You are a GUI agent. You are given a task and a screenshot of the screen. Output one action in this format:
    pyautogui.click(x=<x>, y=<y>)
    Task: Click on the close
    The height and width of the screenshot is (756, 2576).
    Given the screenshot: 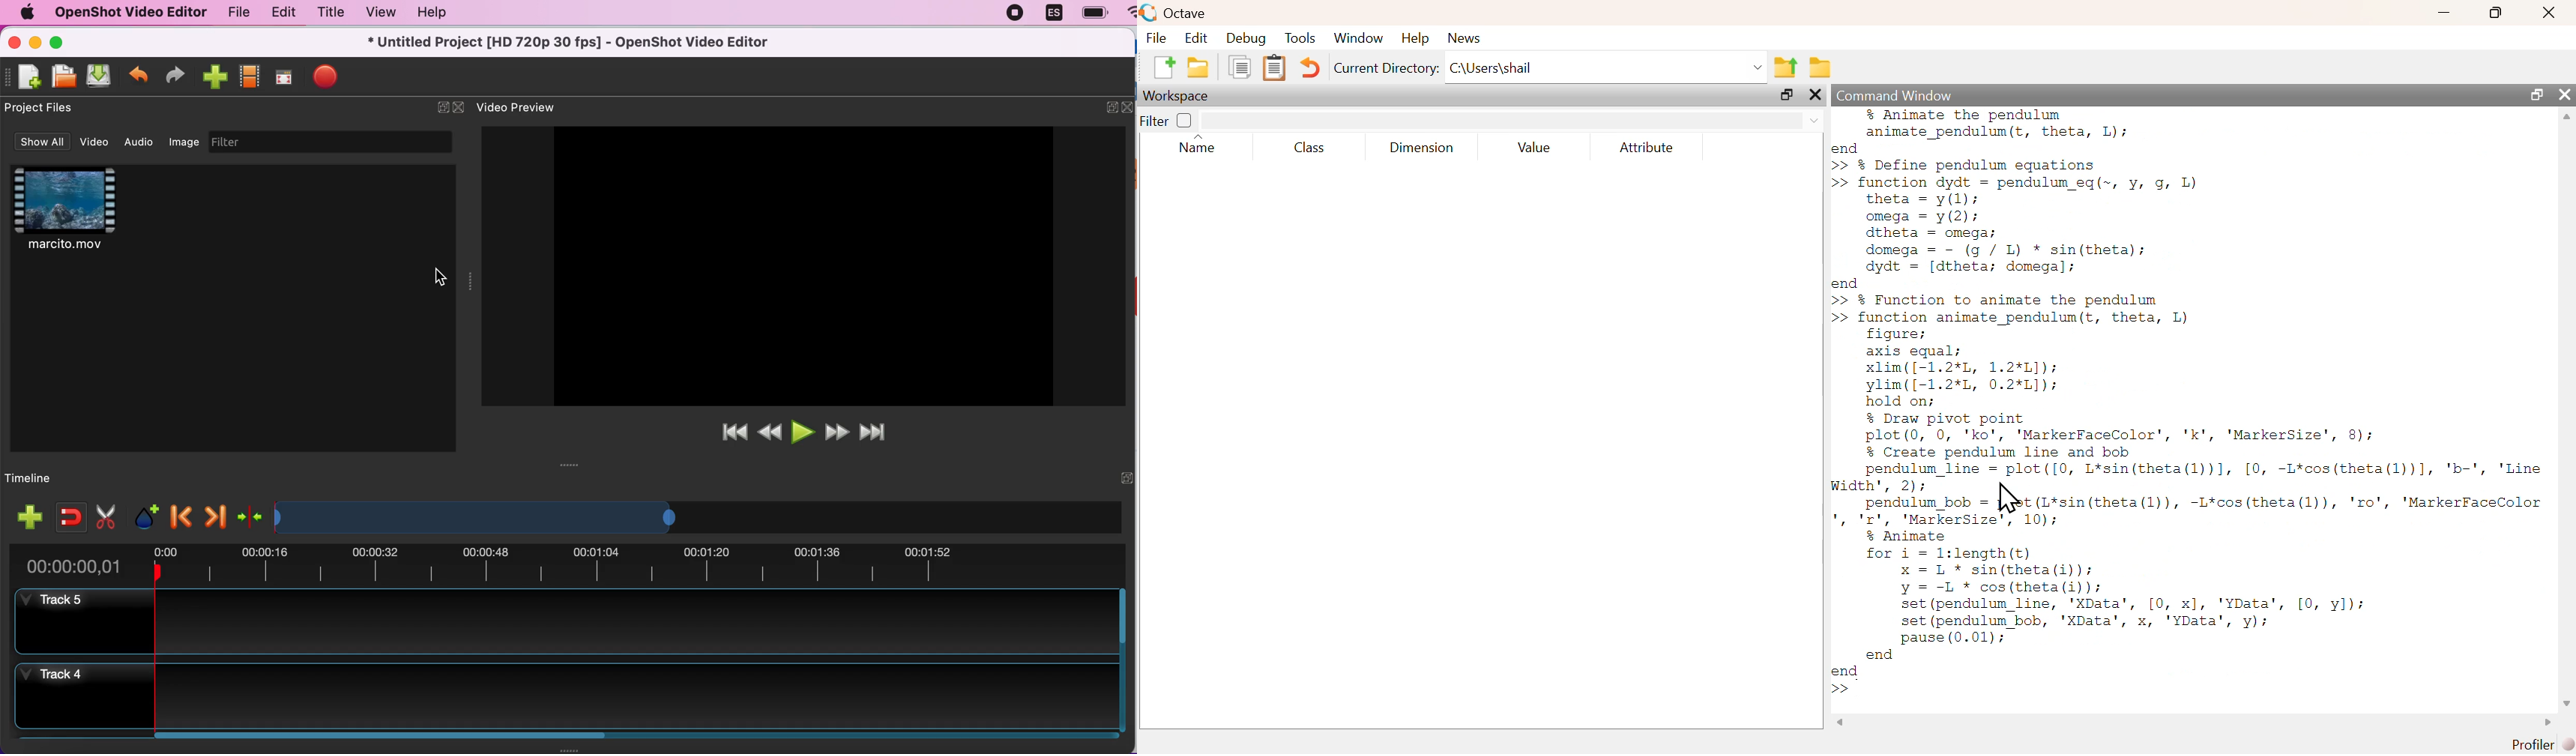 What is the action you would take?
    pyautogui.click(x=13, y=45)
    